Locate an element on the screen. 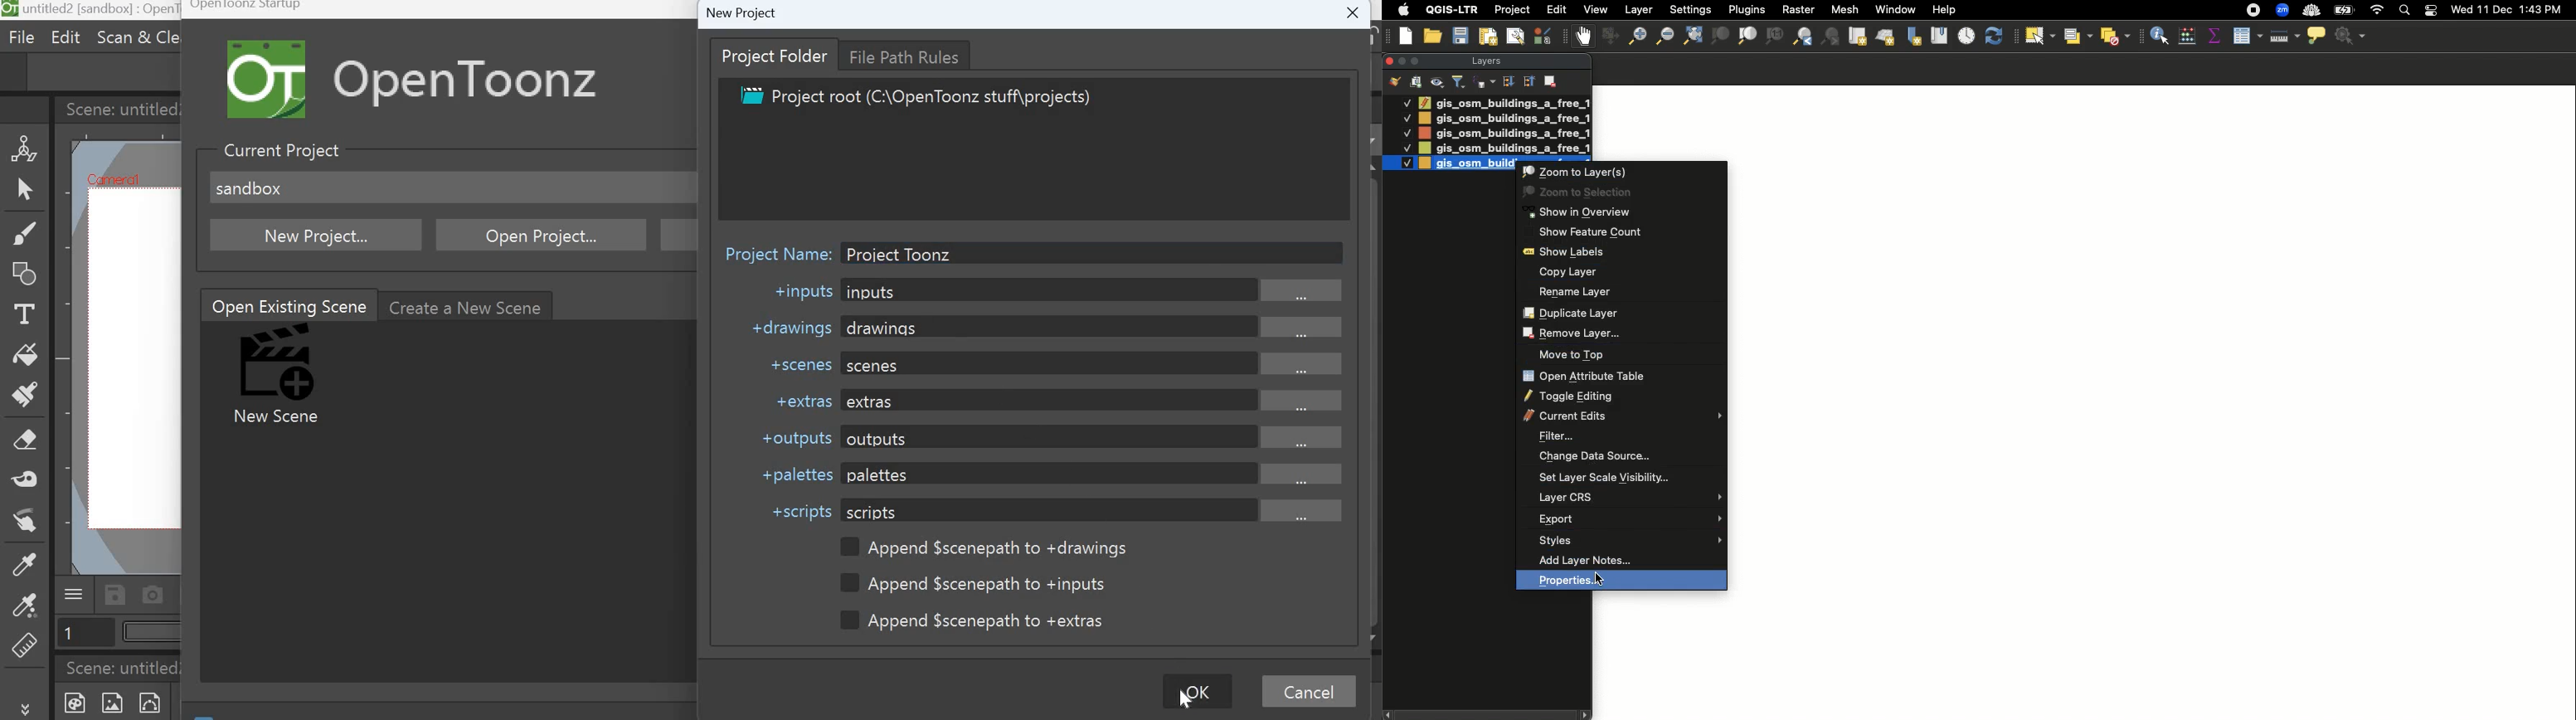 Image resolution: width=2576 pixels, height=728 pixels. sandbox is located at coordinates (249, 188).